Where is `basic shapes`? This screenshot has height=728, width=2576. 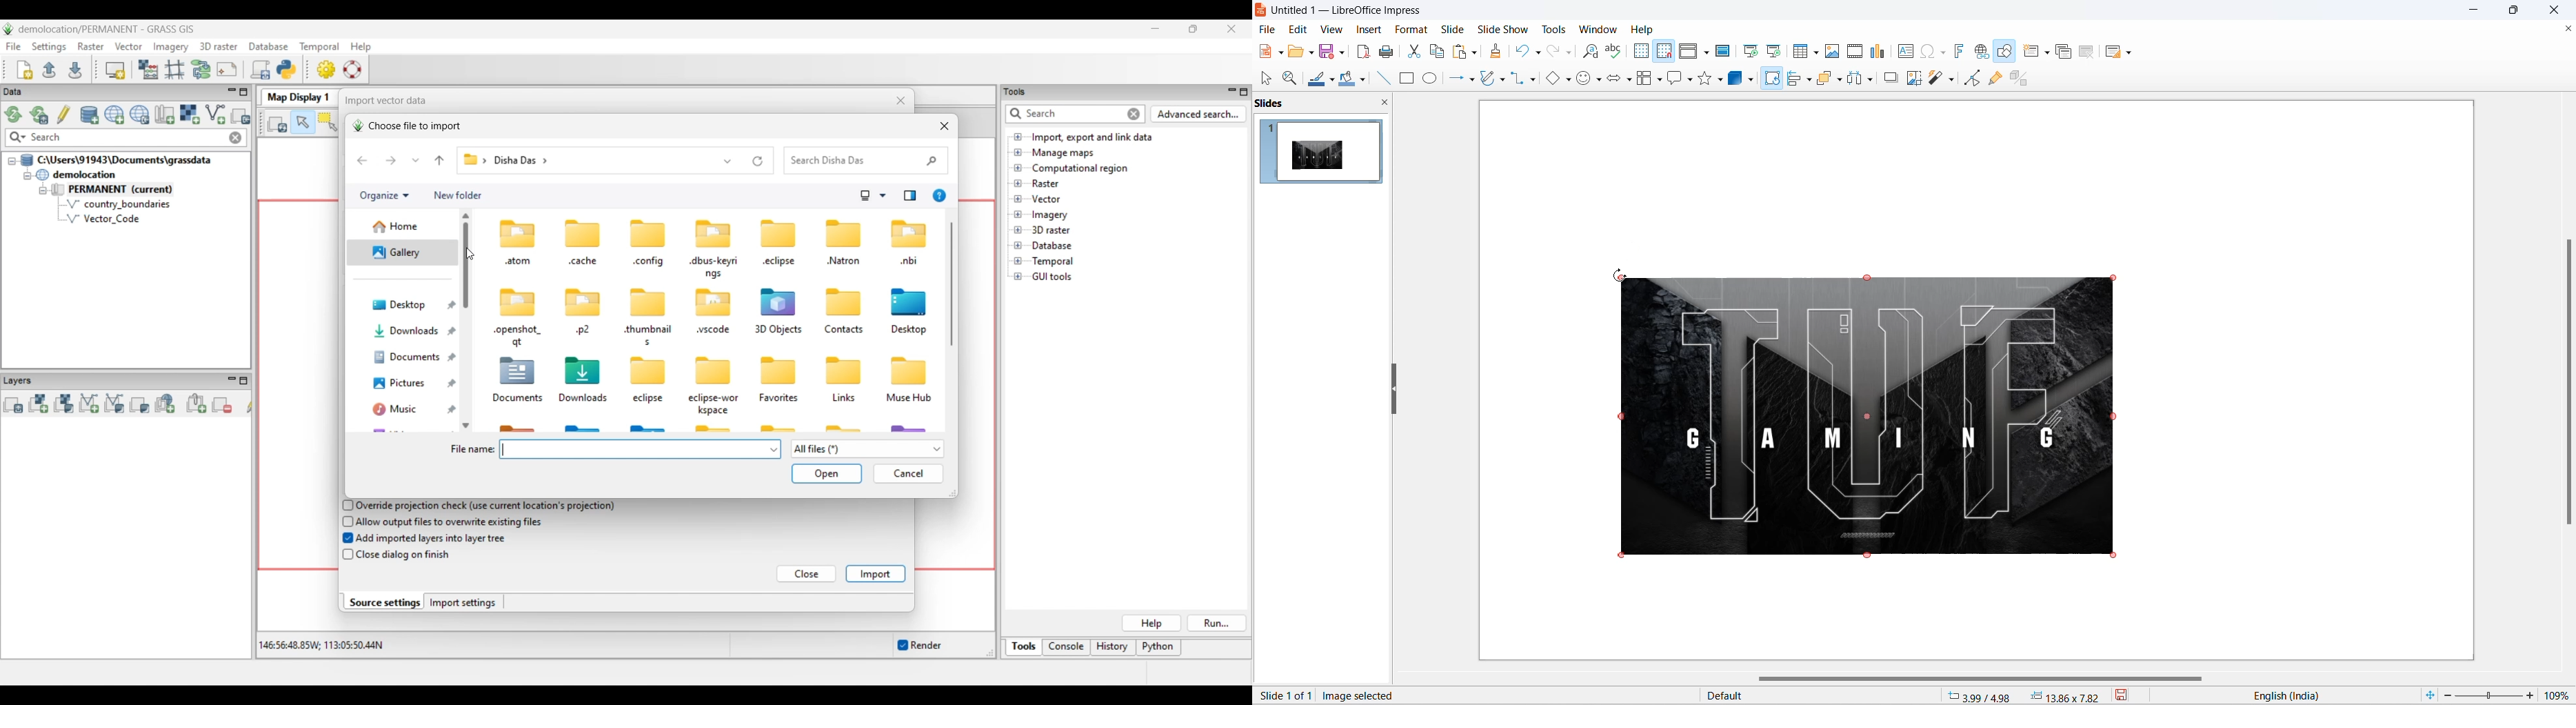
basic shapes is located at coordinates (1549, 79).